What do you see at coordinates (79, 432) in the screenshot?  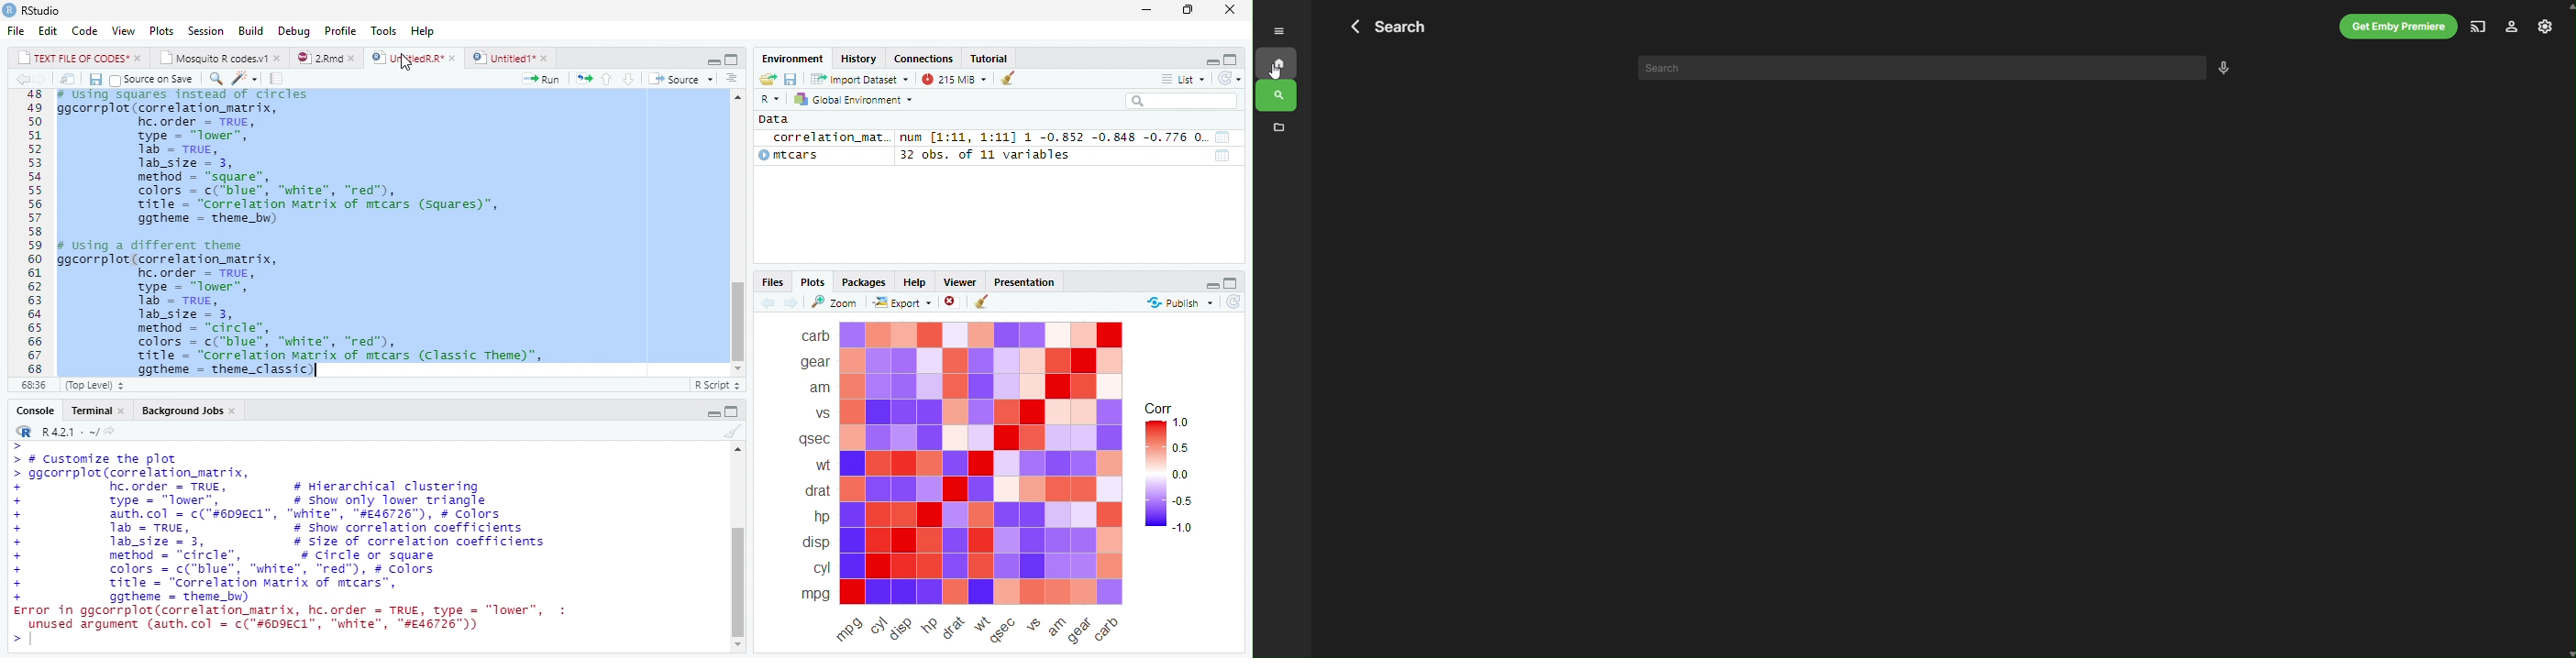 I see `R421 - ~/` at bounding box center [79, 432].